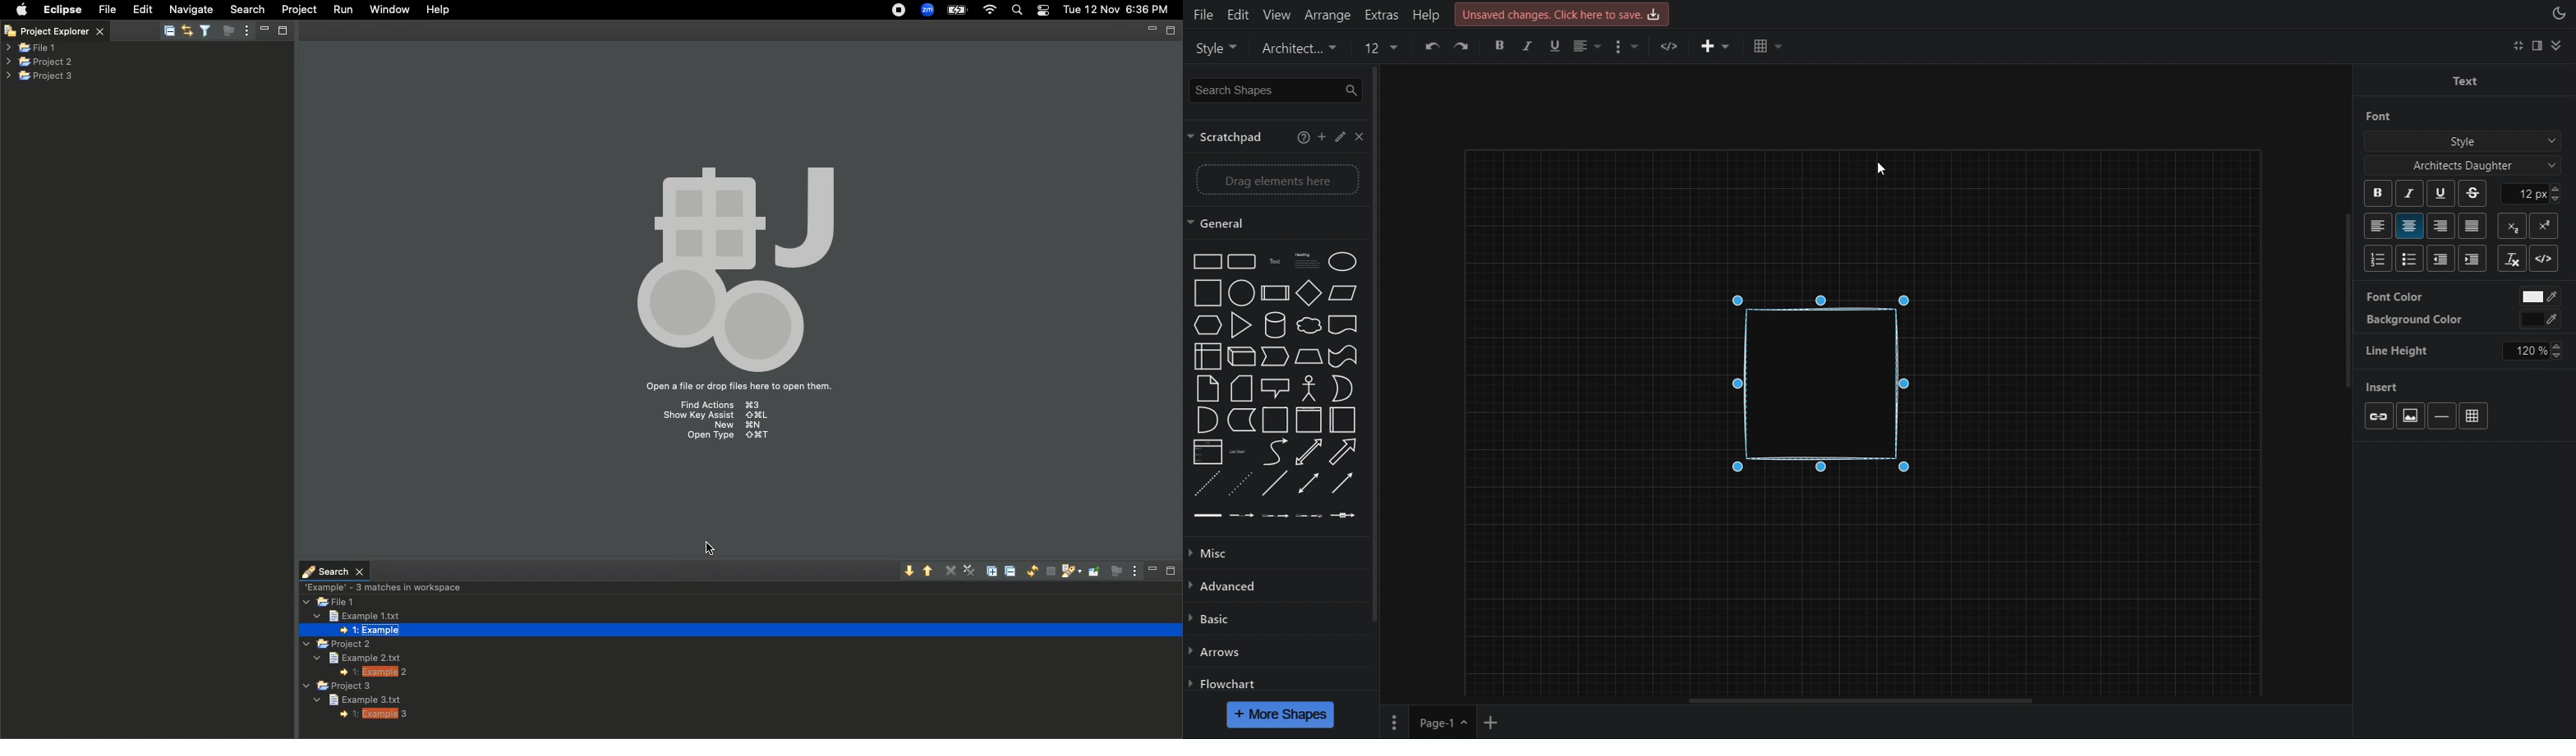  Describe the element at coordinates (2517, 47) in the screenshot. I see `Fullscreen` at that location.